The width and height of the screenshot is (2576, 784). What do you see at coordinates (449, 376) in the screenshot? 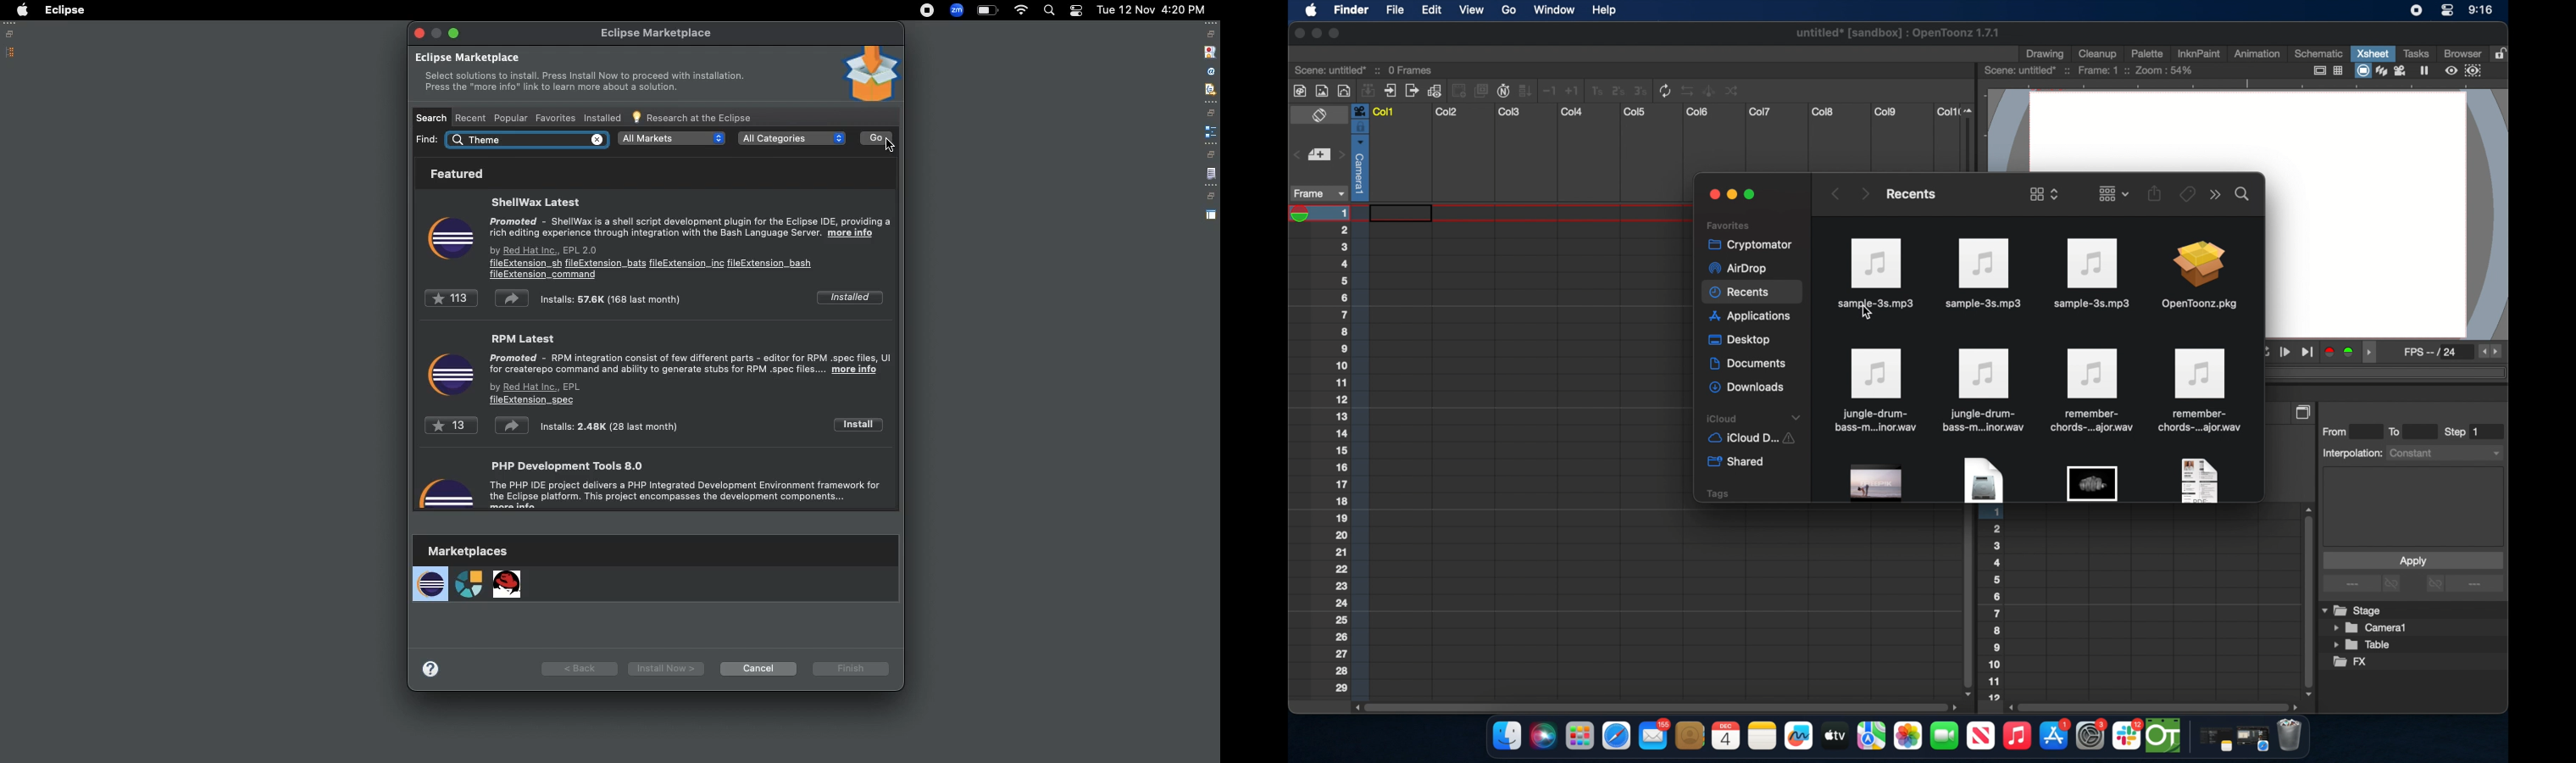
I see `Icon` at bounding box center [449, 376].